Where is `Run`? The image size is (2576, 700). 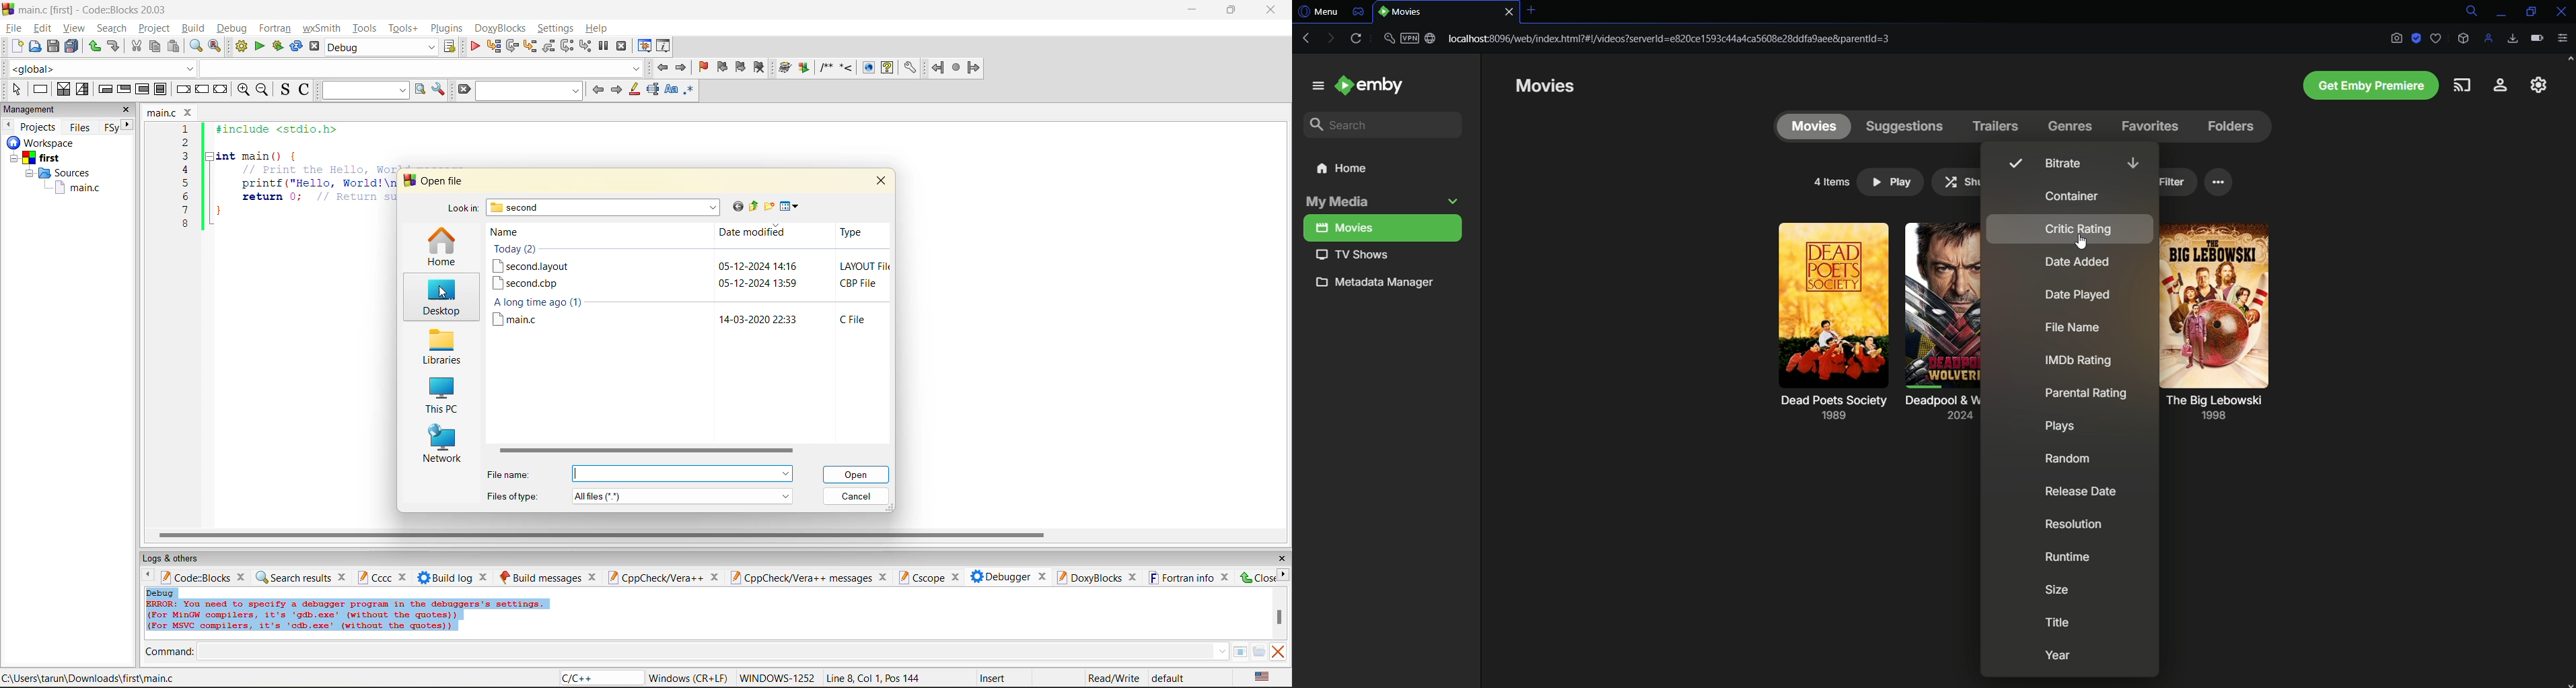 Run is located at coordinates (804, 67).